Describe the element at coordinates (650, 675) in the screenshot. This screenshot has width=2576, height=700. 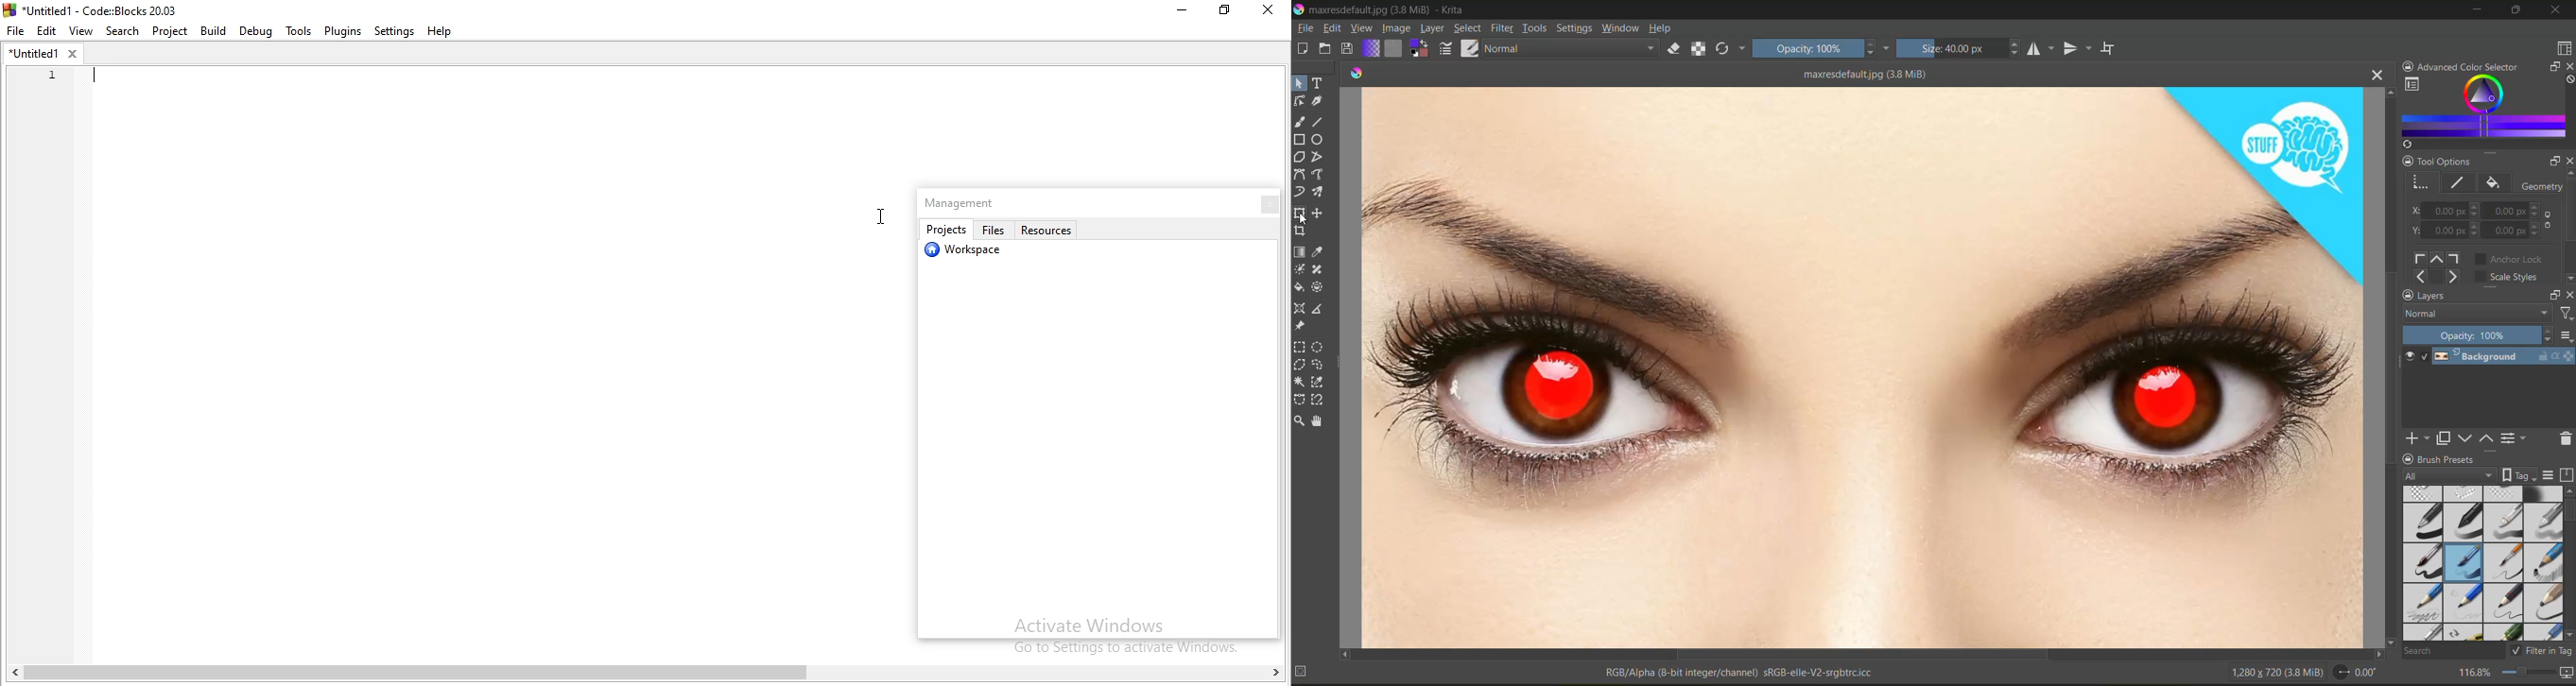
I see `scroll bar` at that location.